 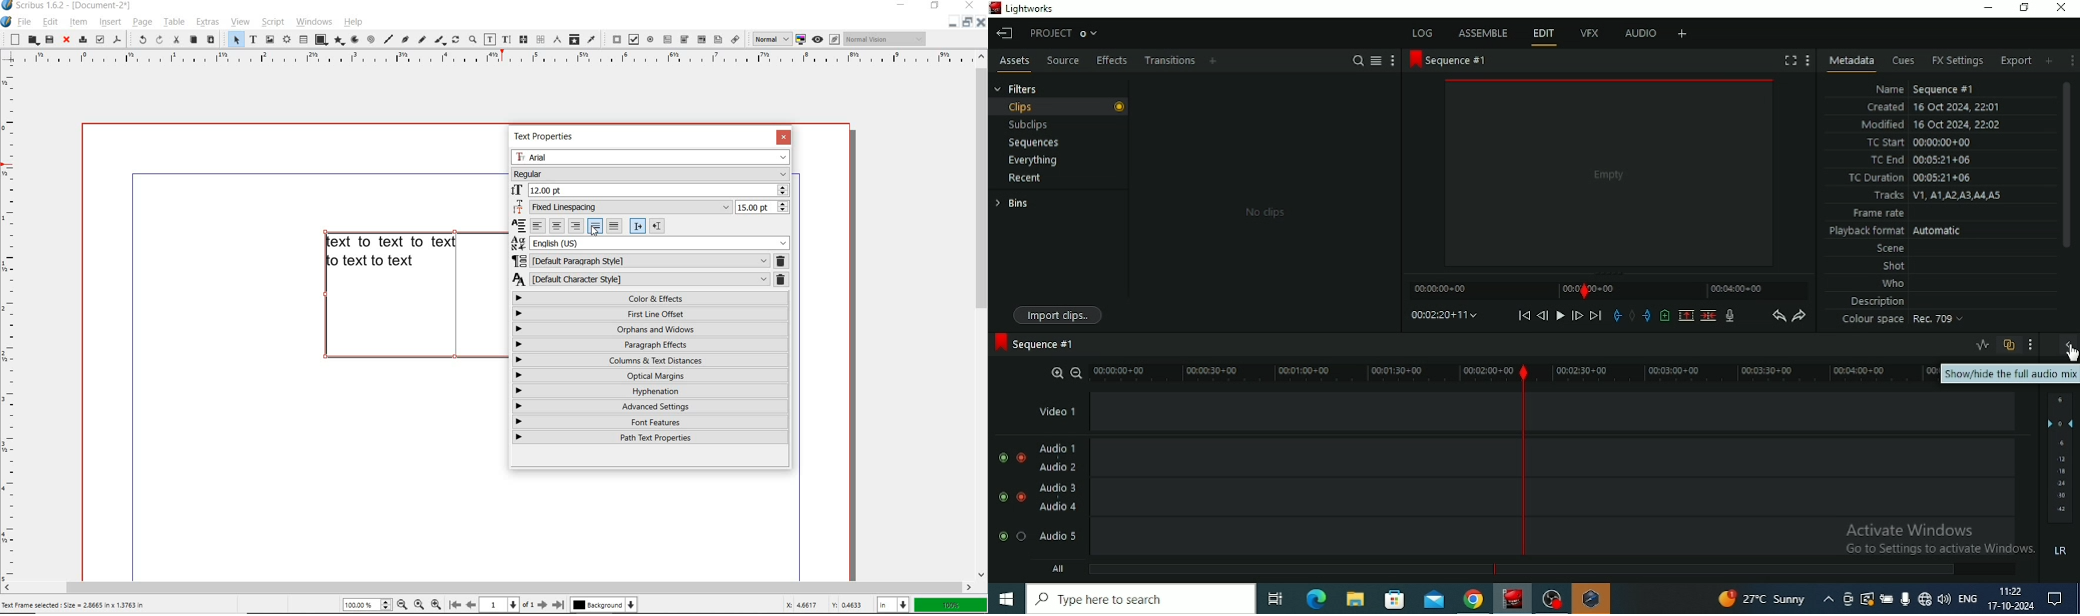 I want to click on FX Settings, so click(x=1956, y=61).